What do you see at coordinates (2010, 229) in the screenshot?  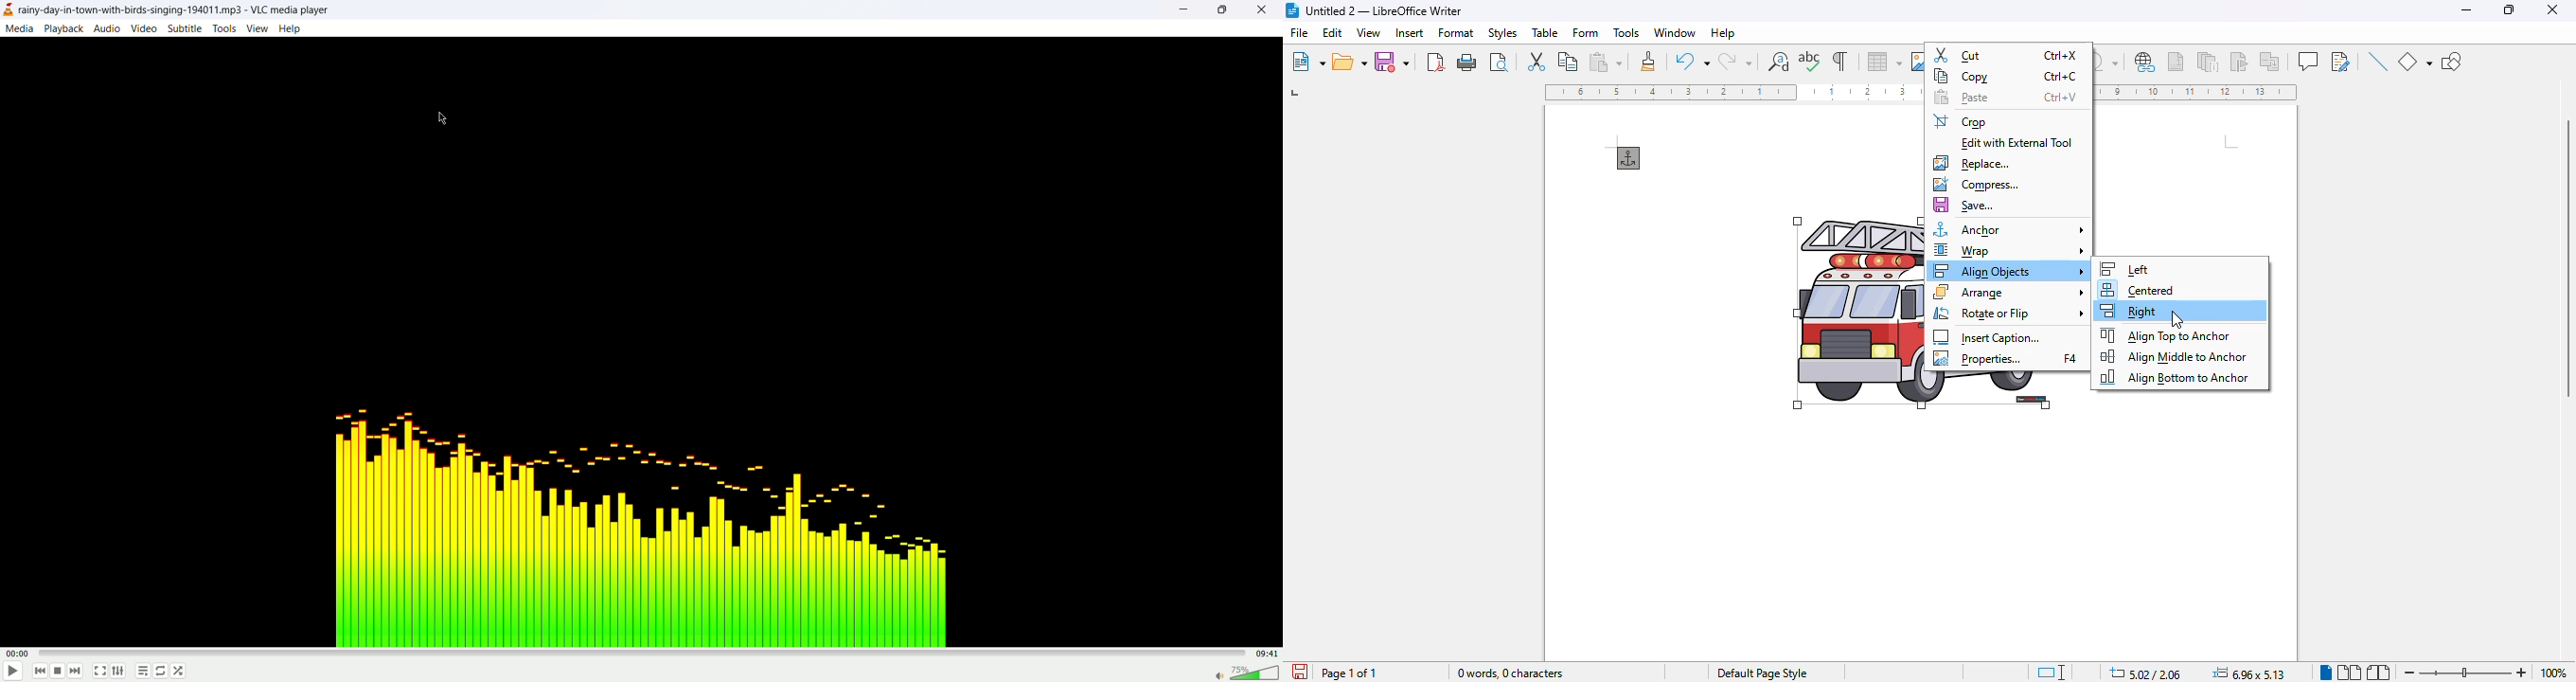 I see `anchor` at bounding box center [2010, 229].